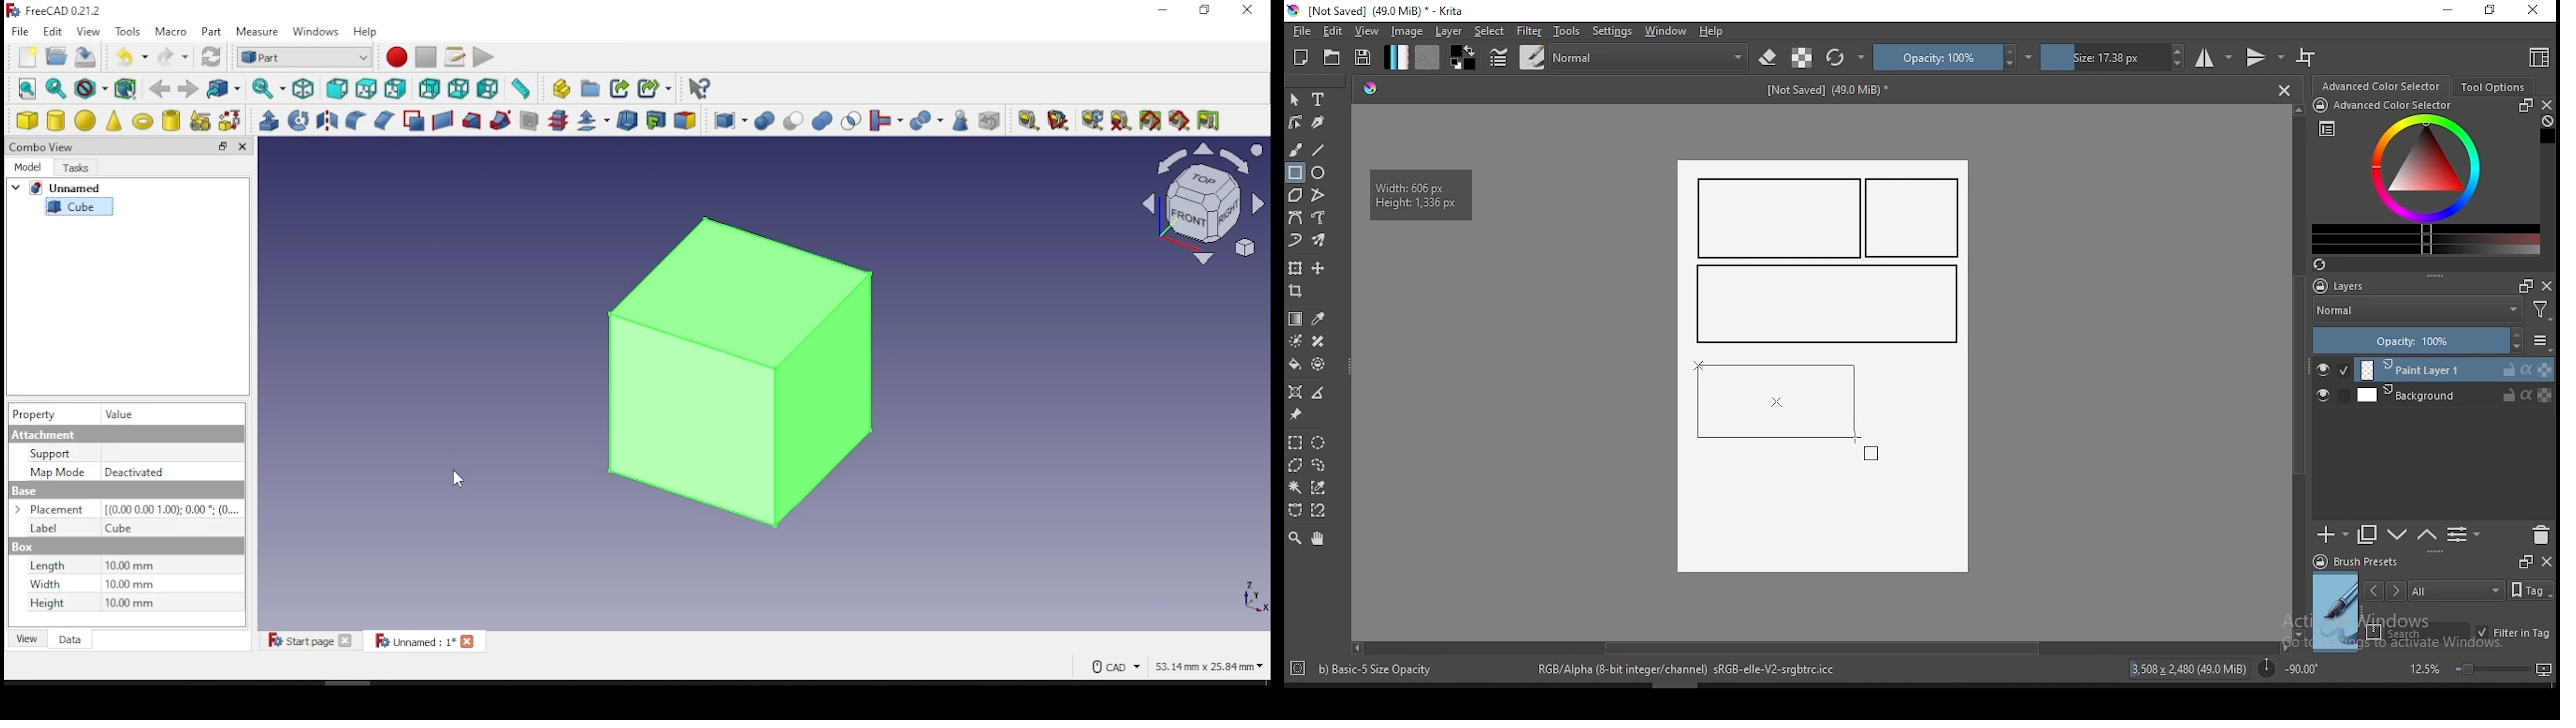 The height and width of the screenshot is (728, 2576). What do you see at coordinates (269, 121) in the screenshot?
I see `extrude` at bounding box center [269, 121].